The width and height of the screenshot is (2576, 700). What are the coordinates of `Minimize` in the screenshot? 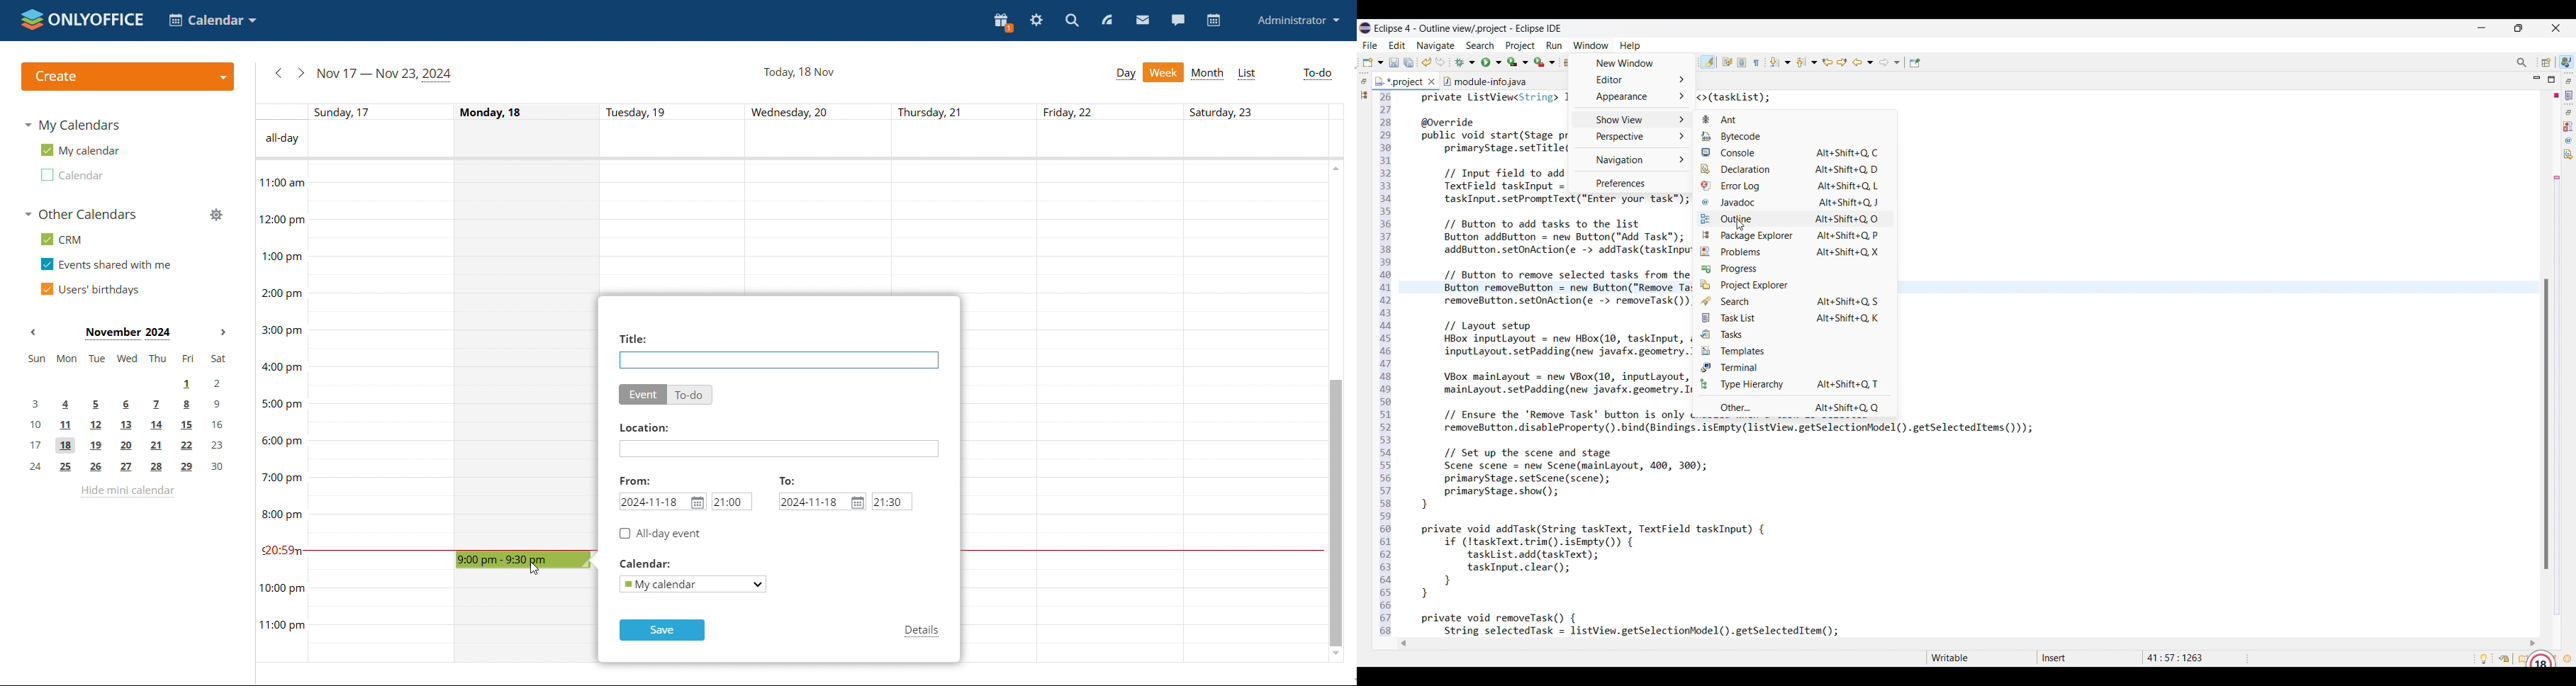 It's located at (2483, 28).